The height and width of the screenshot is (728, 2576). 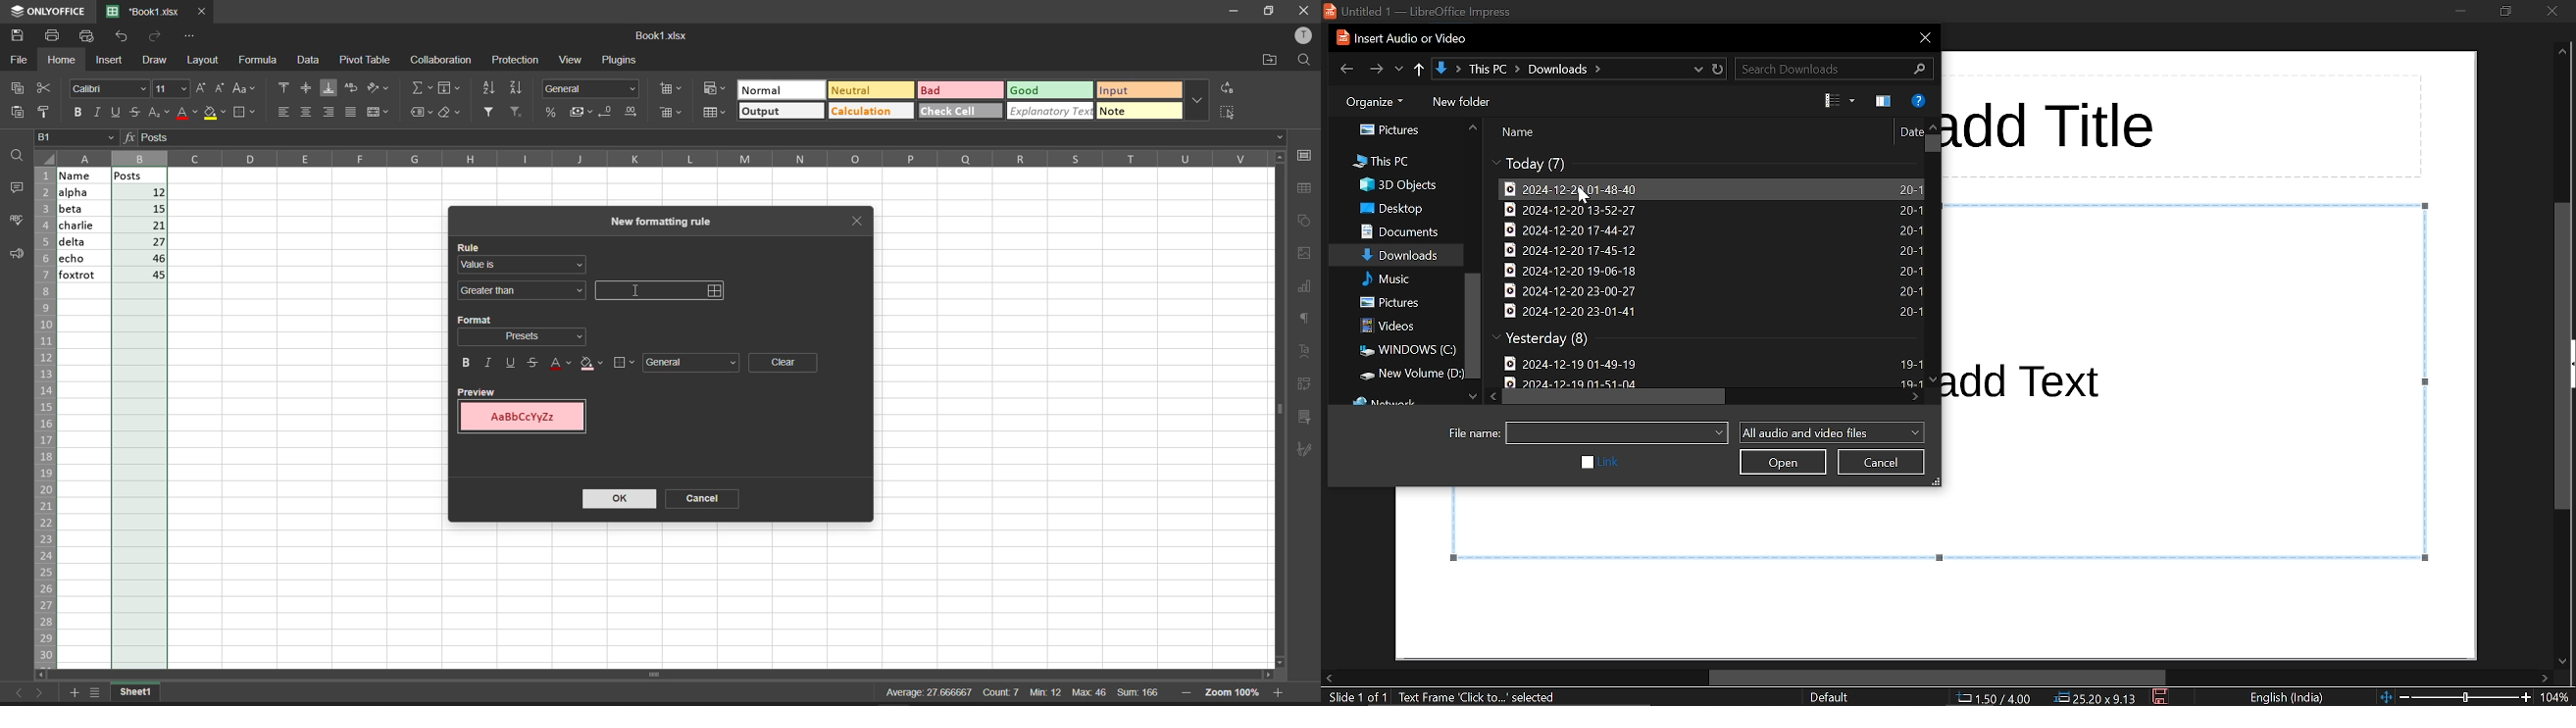 I want to click on sort descending, so click(x=517, y=88).